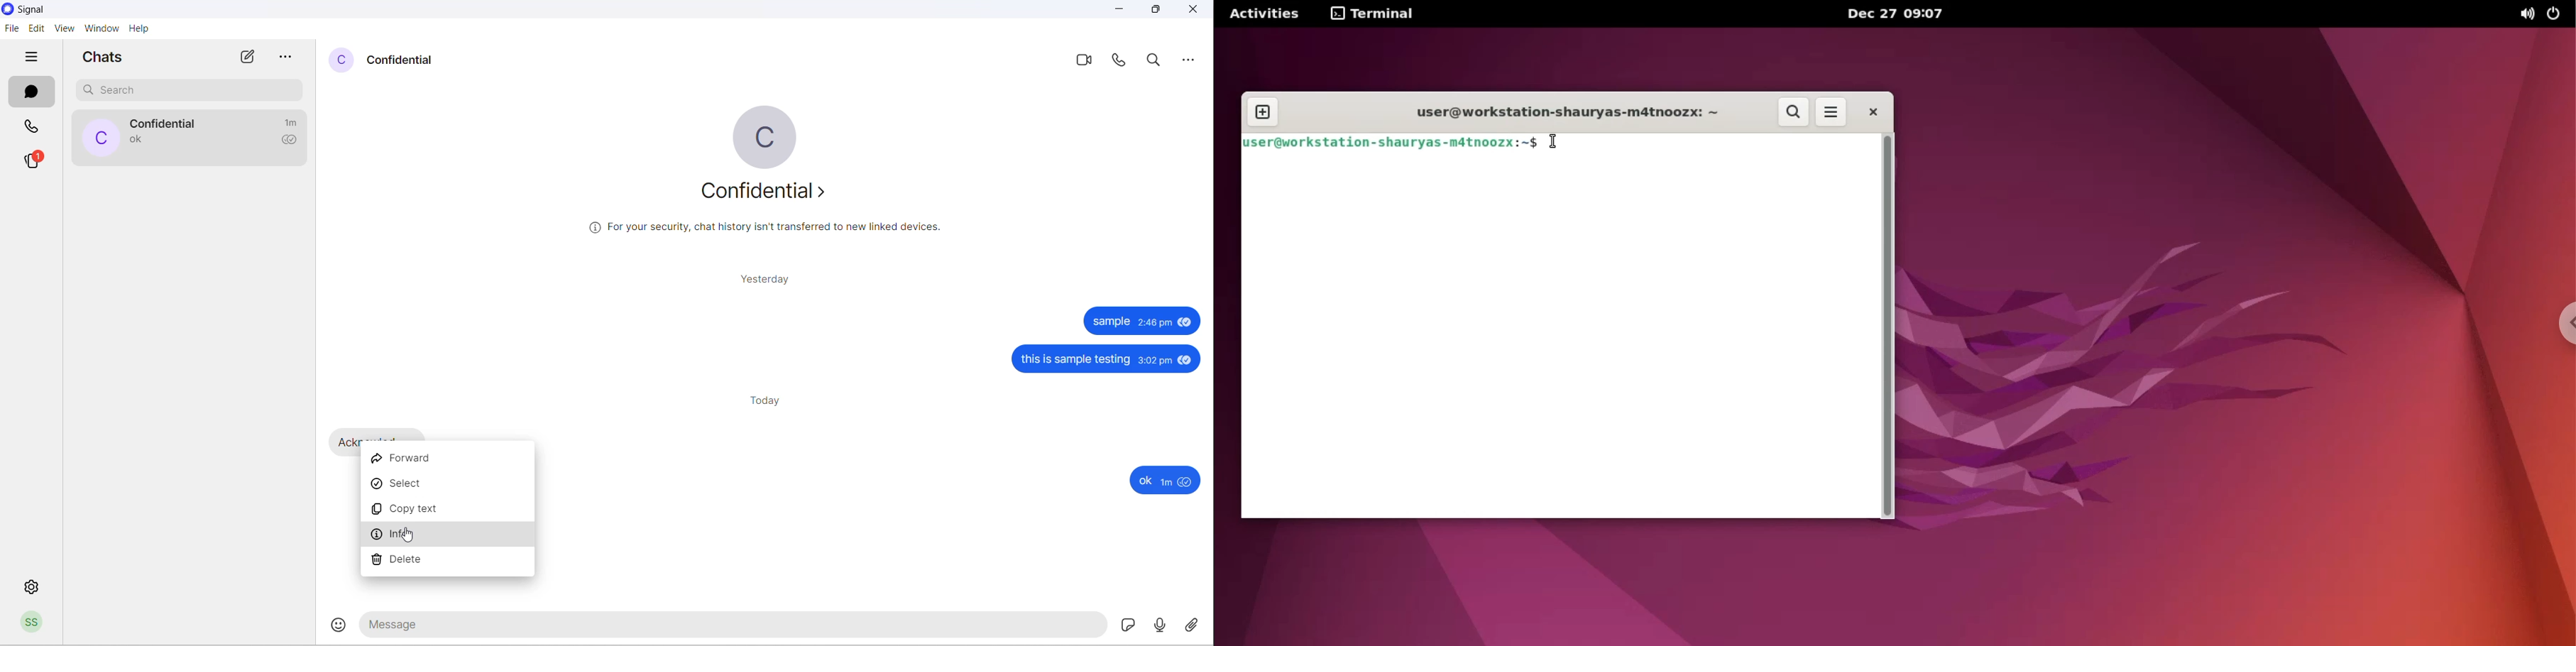 Image resolution: width=2576 pixels, height=672 pixels. I want to click on voice mail, so click(1160, 625).